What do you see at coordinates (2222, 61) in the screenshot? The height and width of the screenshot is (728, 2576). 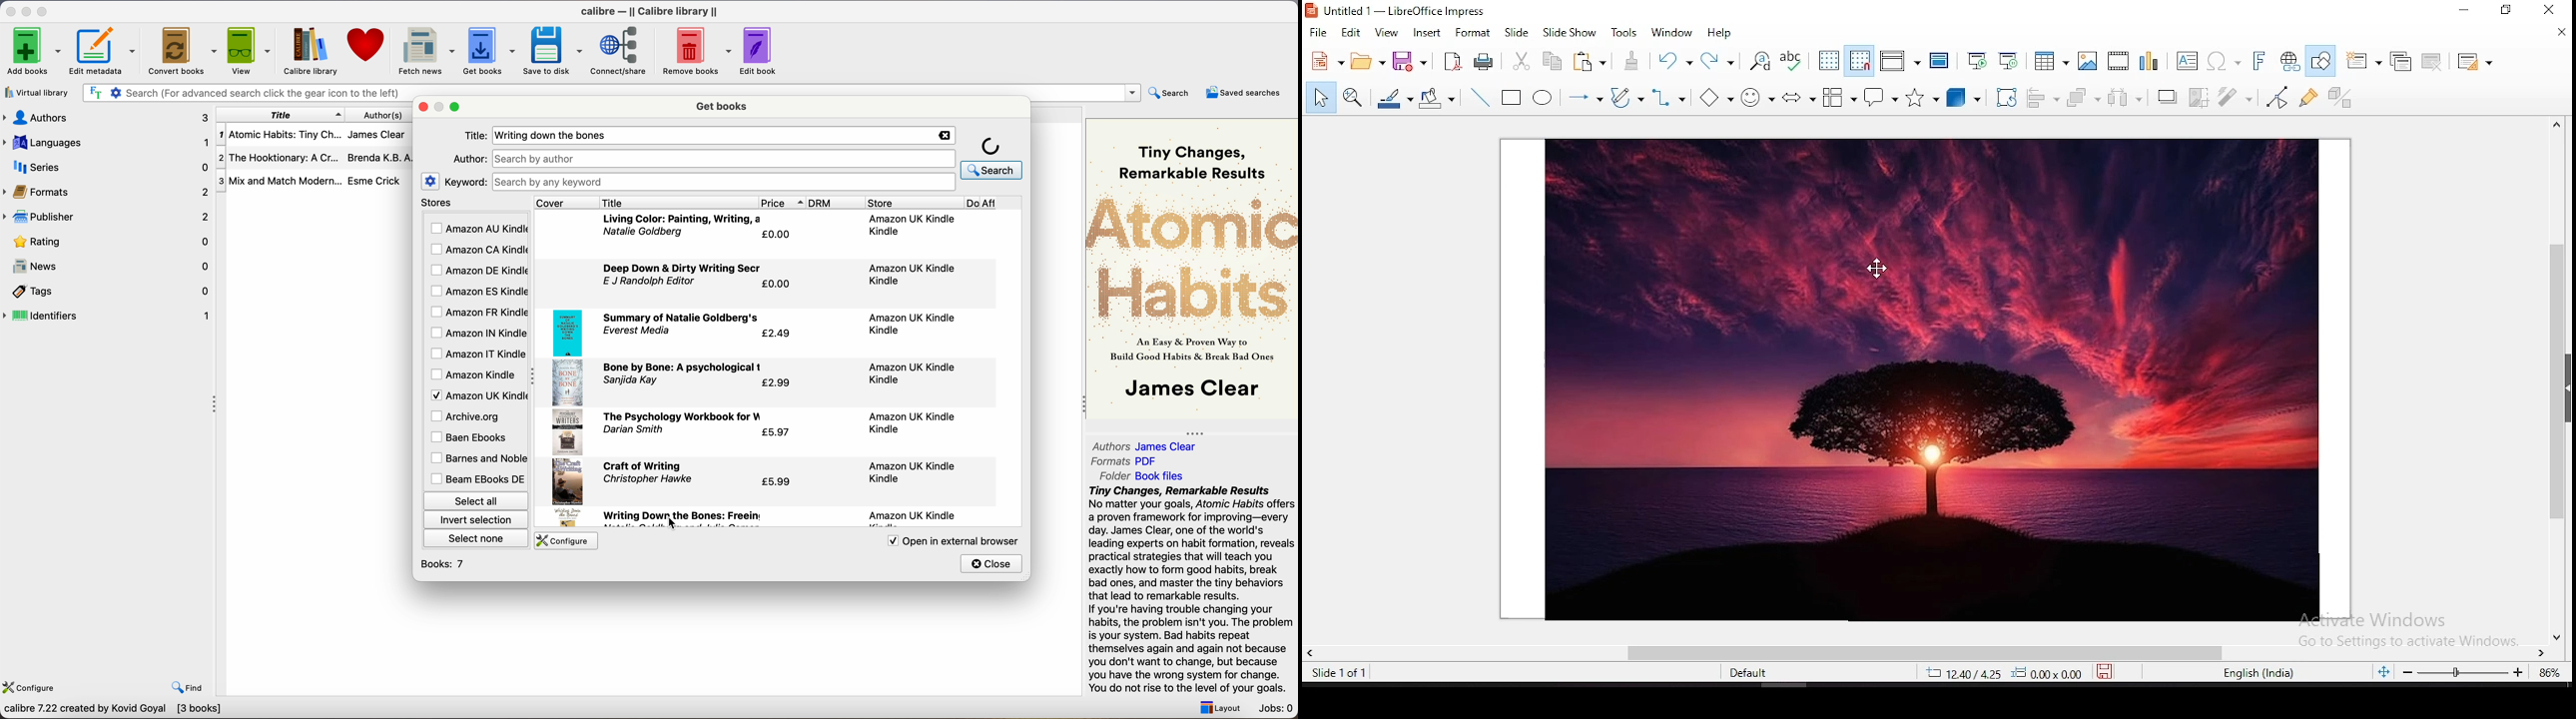 I see `insert special characters` at bounding box center [2222, 61].